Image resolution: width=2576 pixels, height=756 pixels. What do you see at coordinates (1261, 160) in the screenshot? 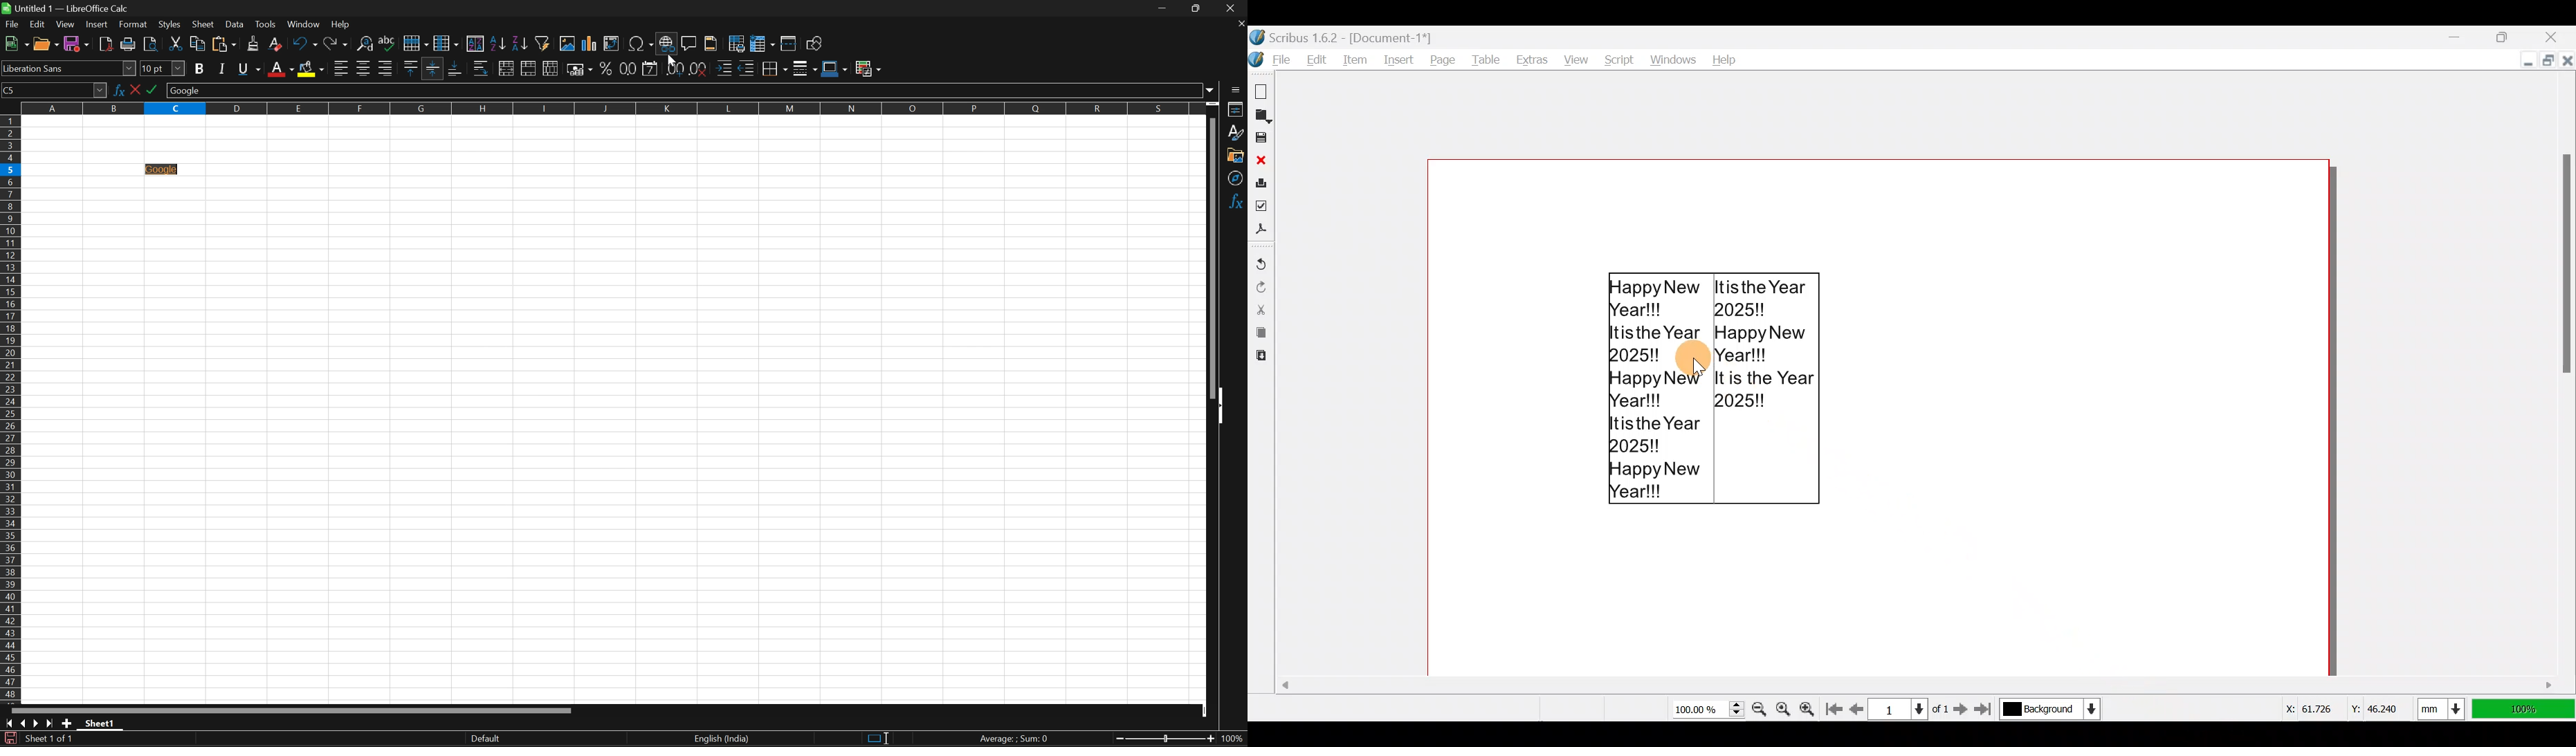
I see `Close` at bounding box center [1261, 160].